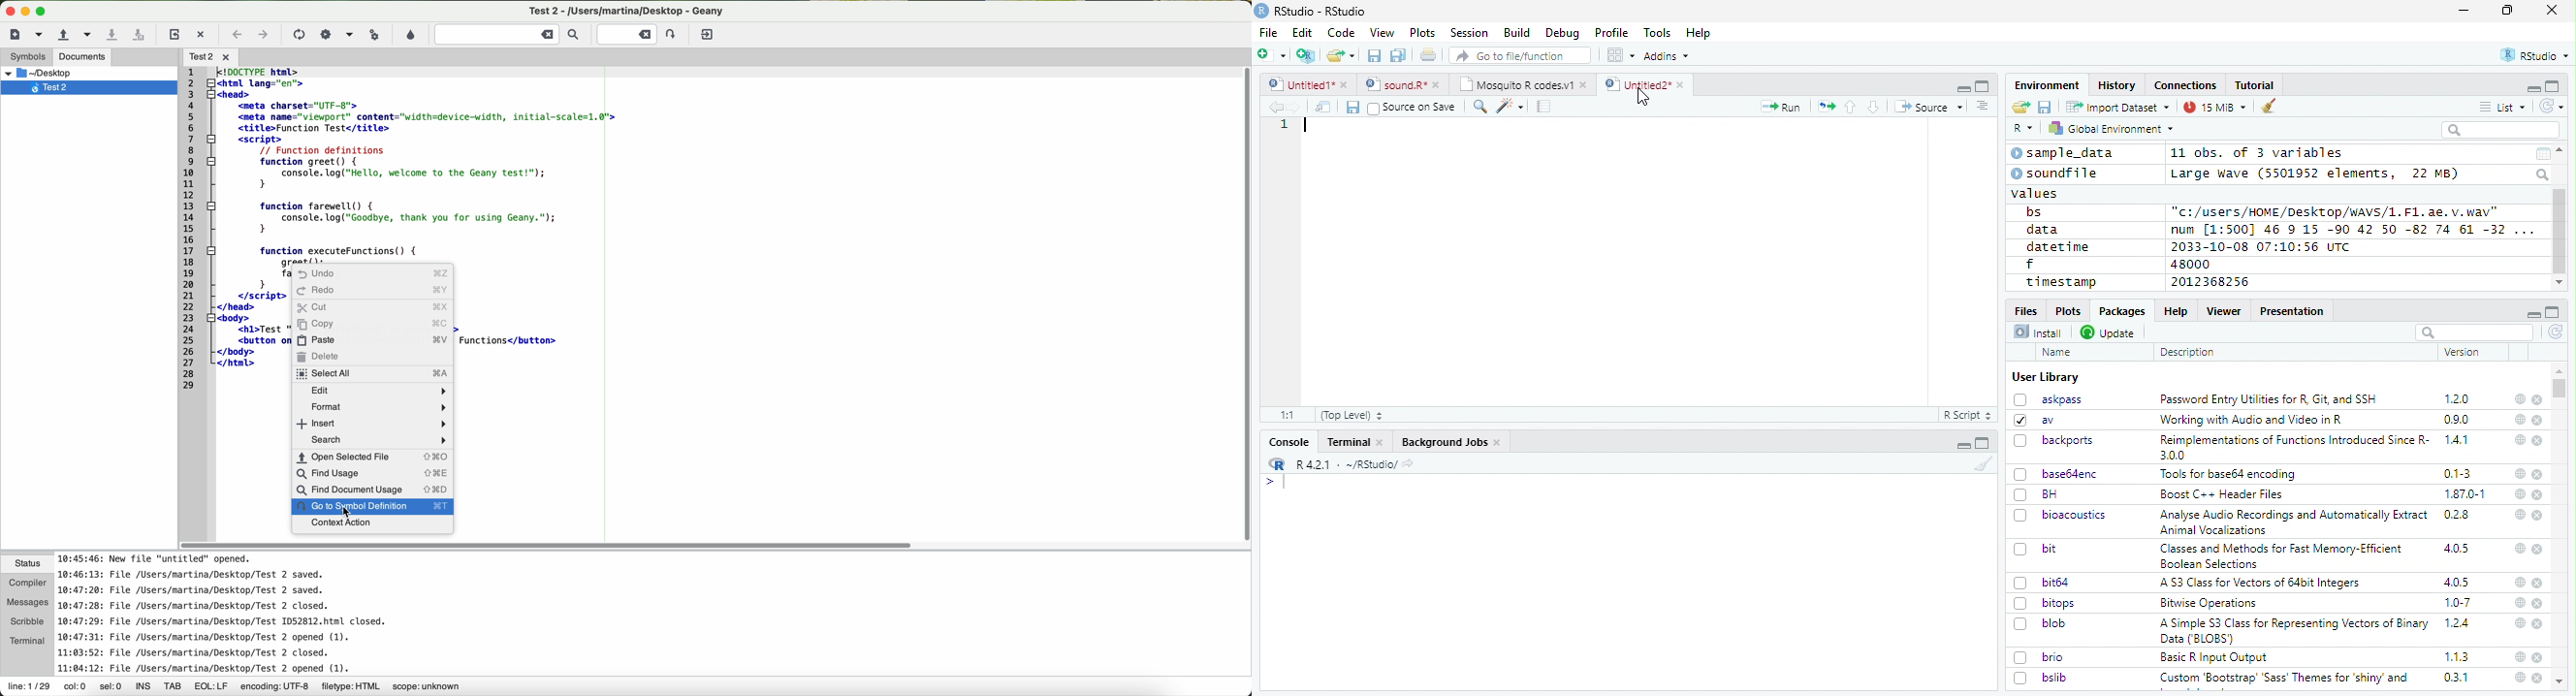 The height and width of the screenshot is (700, 2576). Describe the element at coordinates (2262, 246) in the screenshot. I see `2033-10-08 07:10:56 UTC` at that location.